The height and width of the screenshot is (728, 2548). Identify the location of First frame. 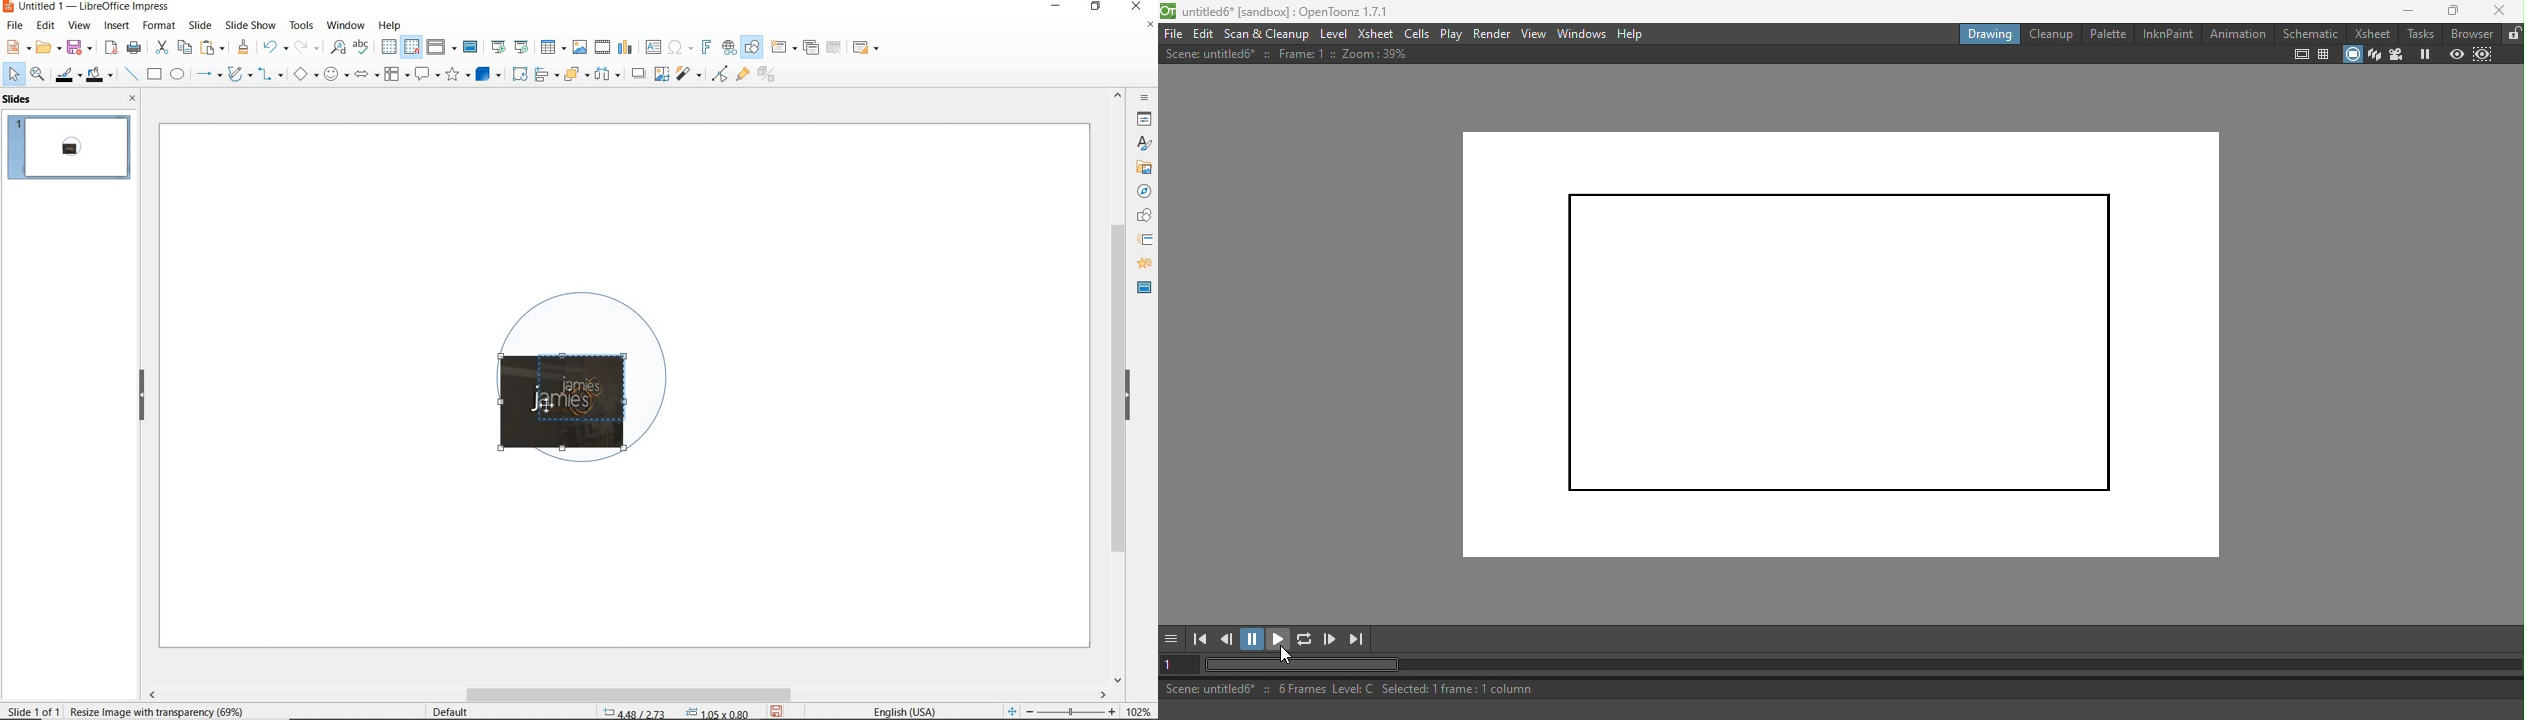
(1201, 639).